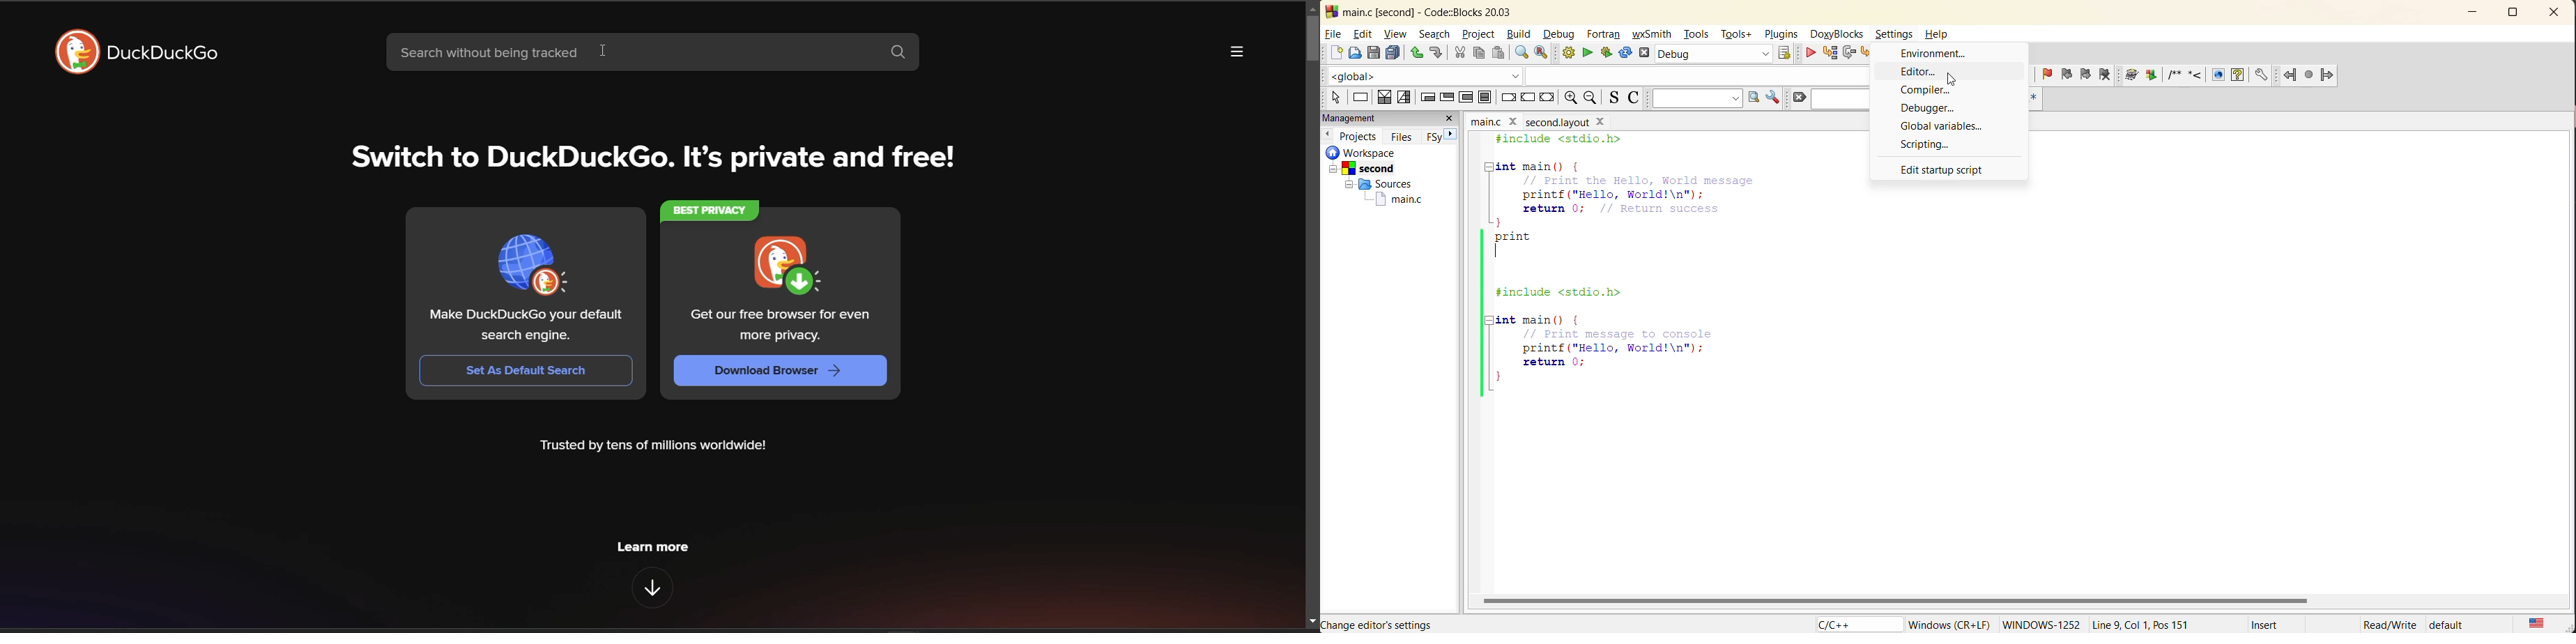  I want to click on abort, so click(1647, 54).